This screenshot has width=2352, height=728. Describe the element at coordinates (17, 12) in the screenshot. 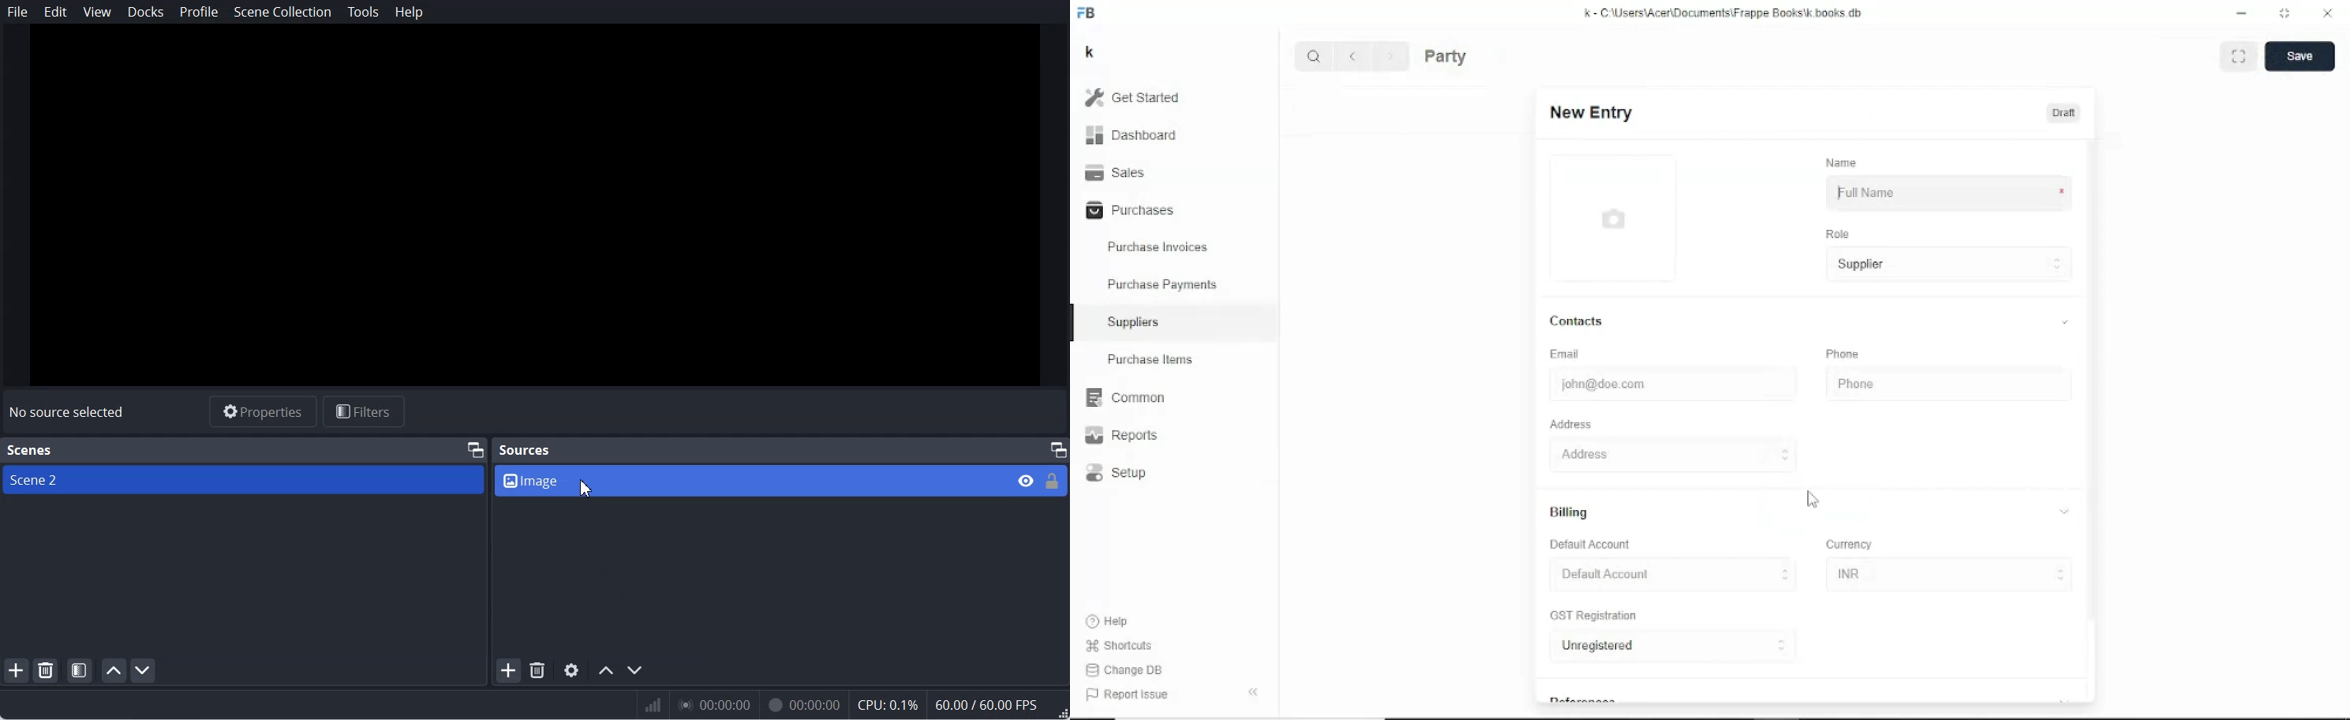

I see `File` at that location.